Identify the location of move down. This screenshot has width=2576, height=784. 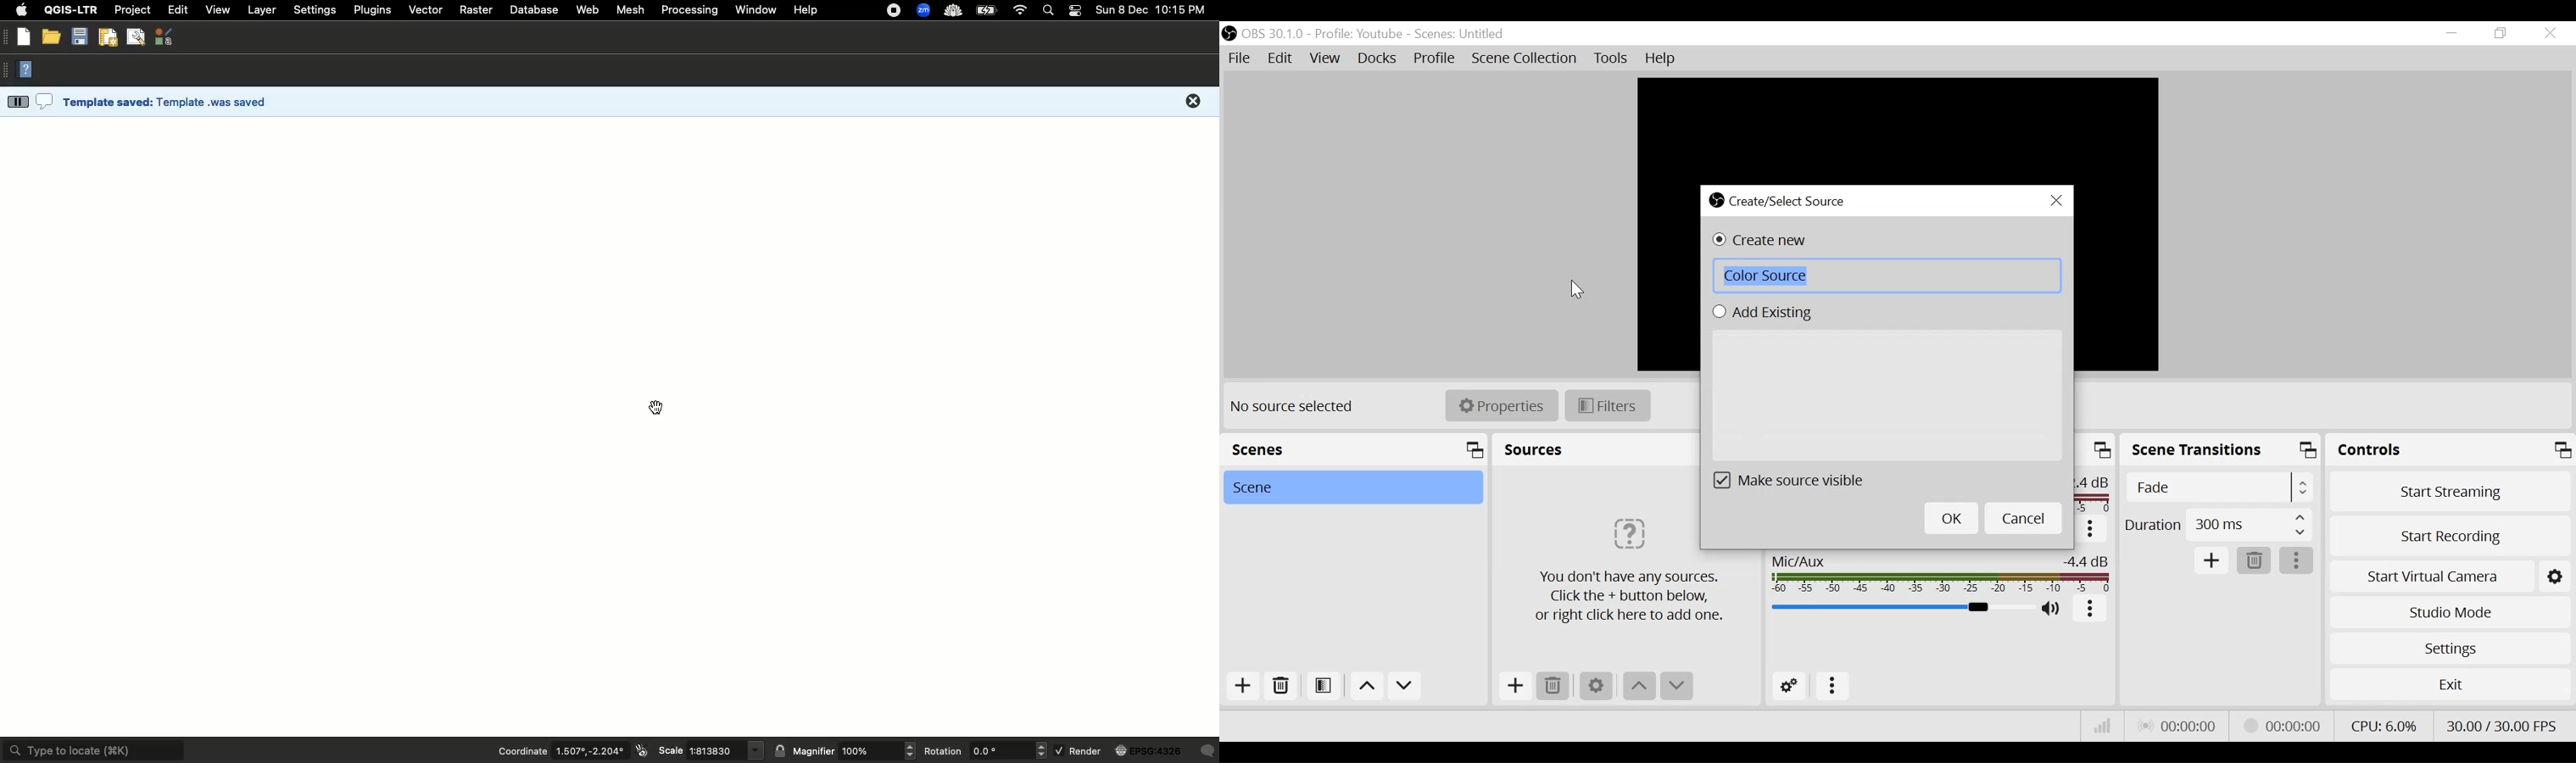
(1407, 687).